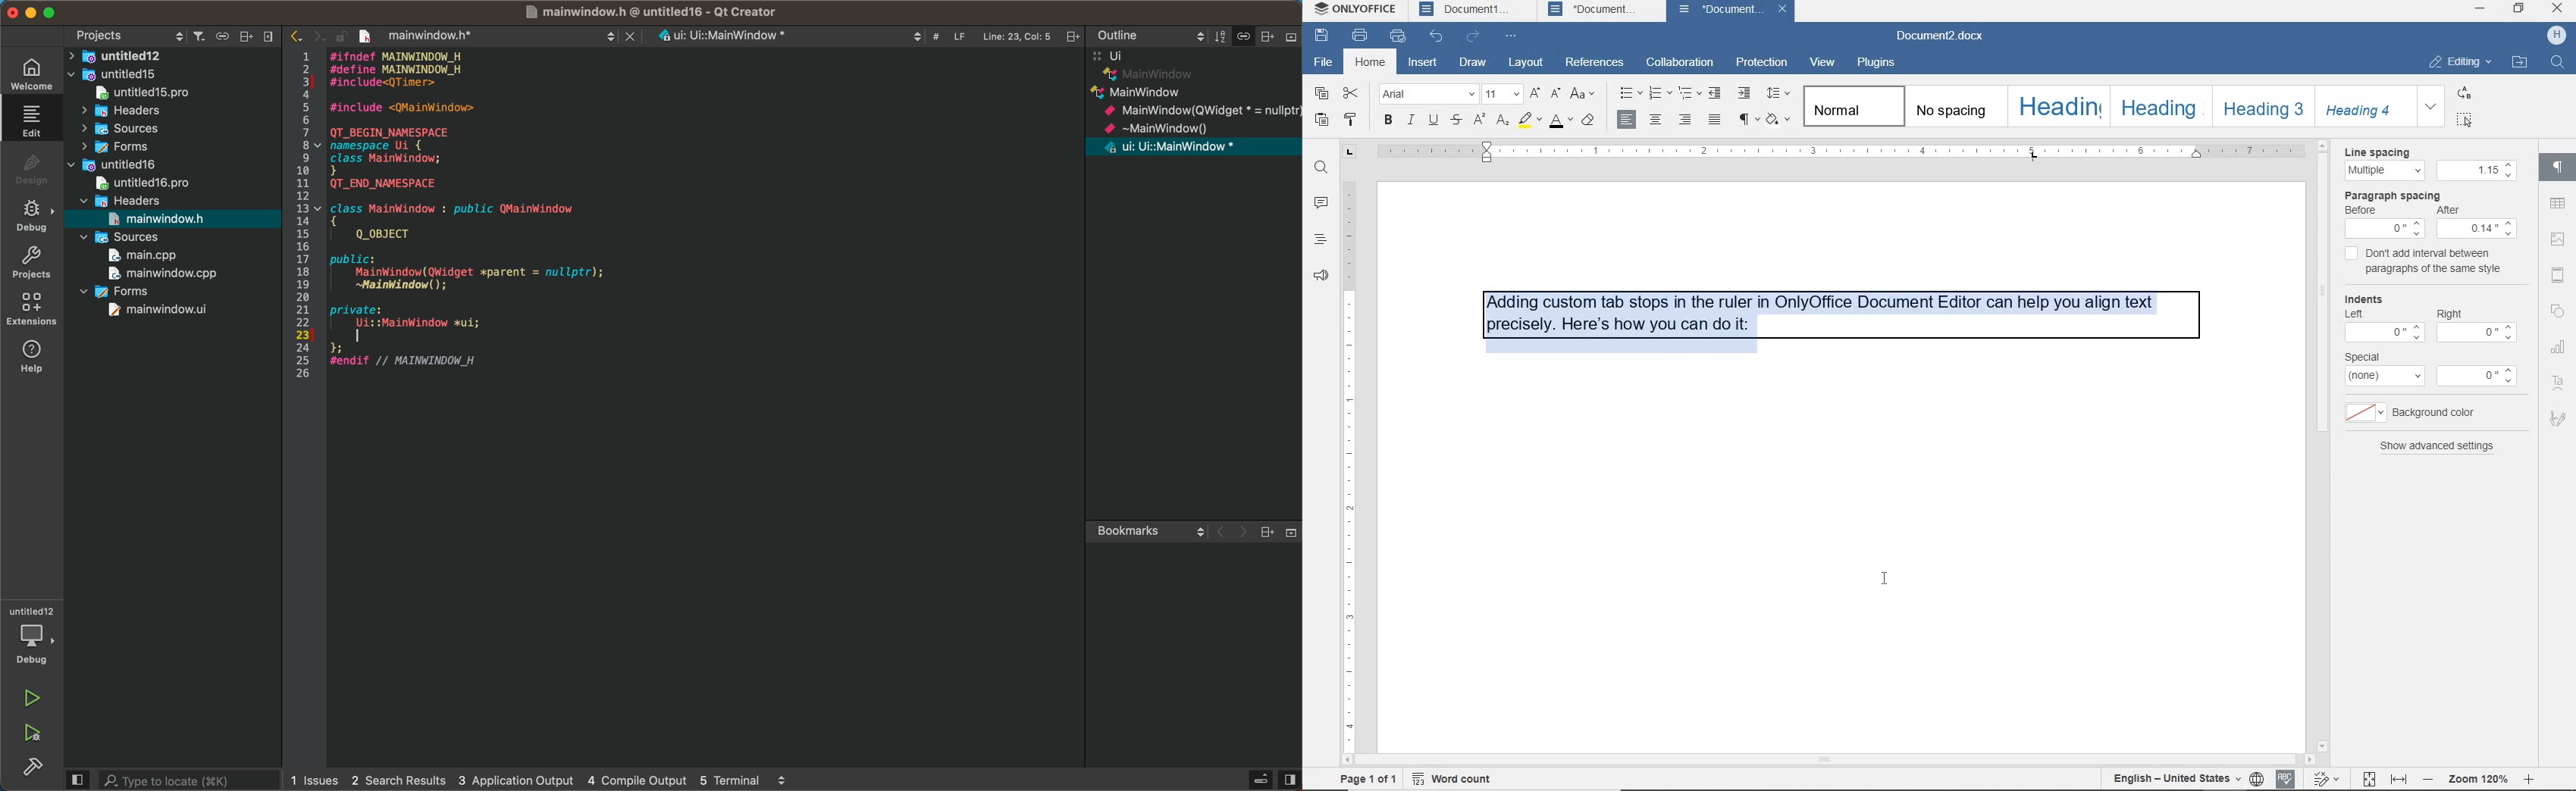  Describe the element at coordinates (1503, 95) in the screenshot. I see `font size` at that location.